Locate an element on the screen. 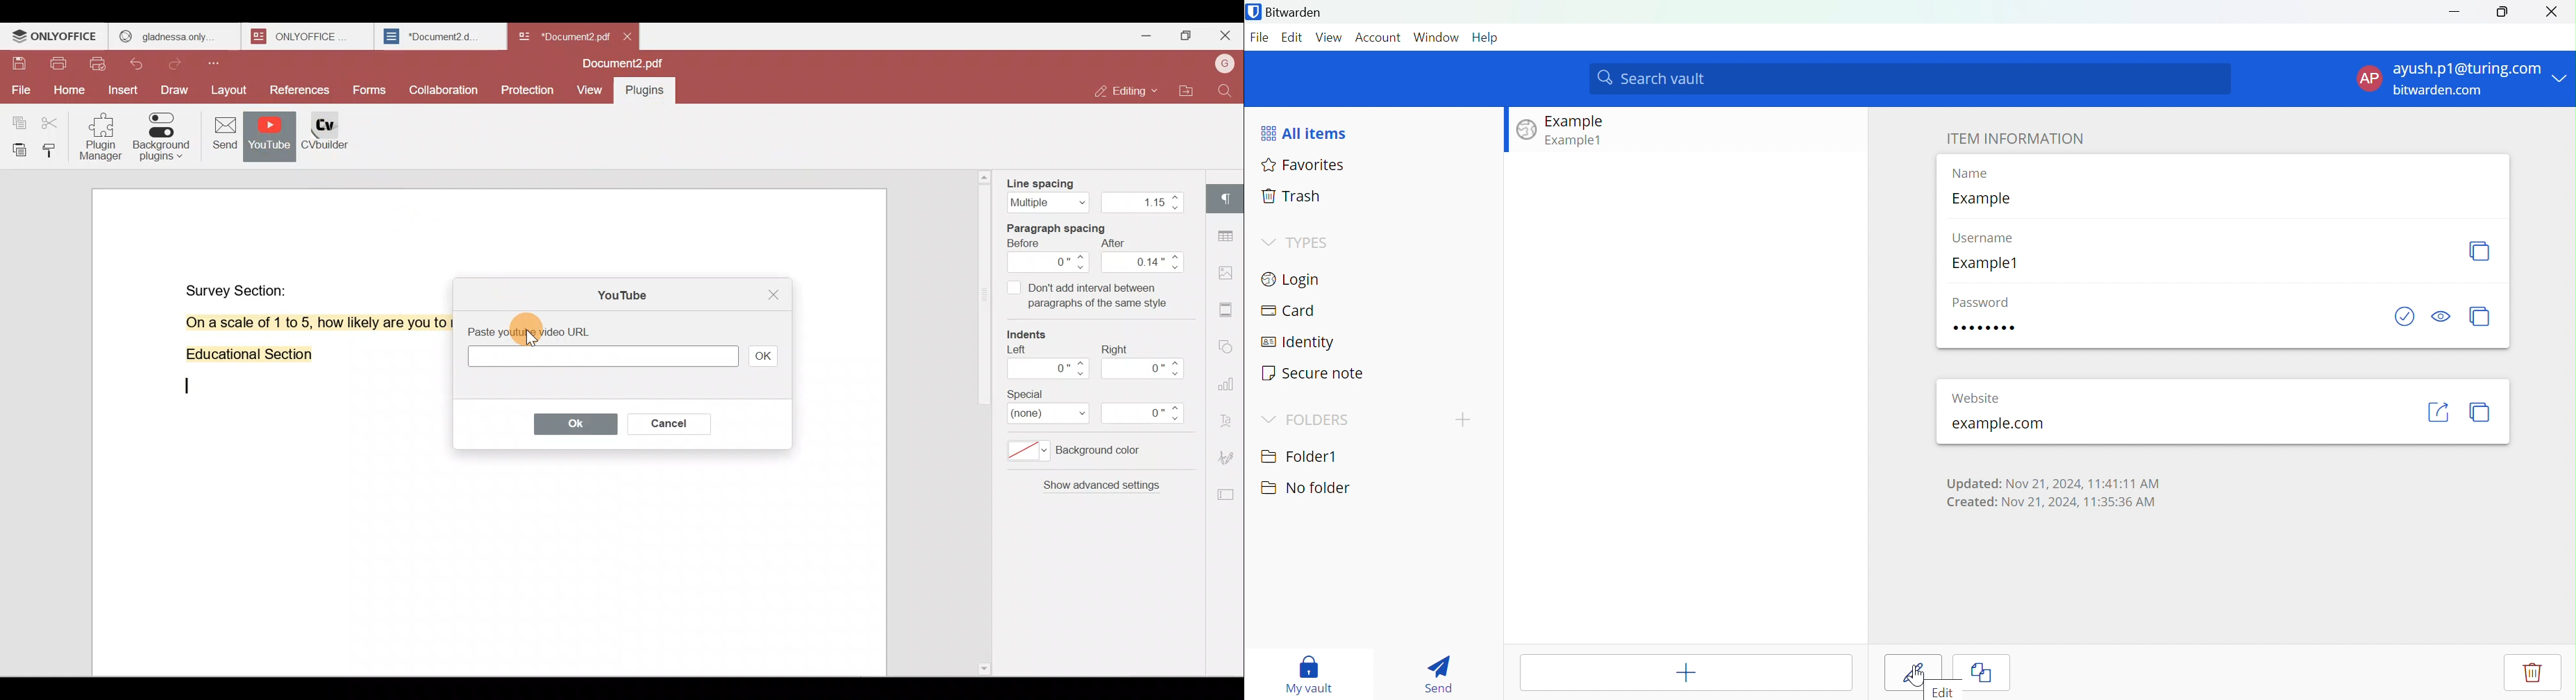  Before is located at coordinates (1049, 256).